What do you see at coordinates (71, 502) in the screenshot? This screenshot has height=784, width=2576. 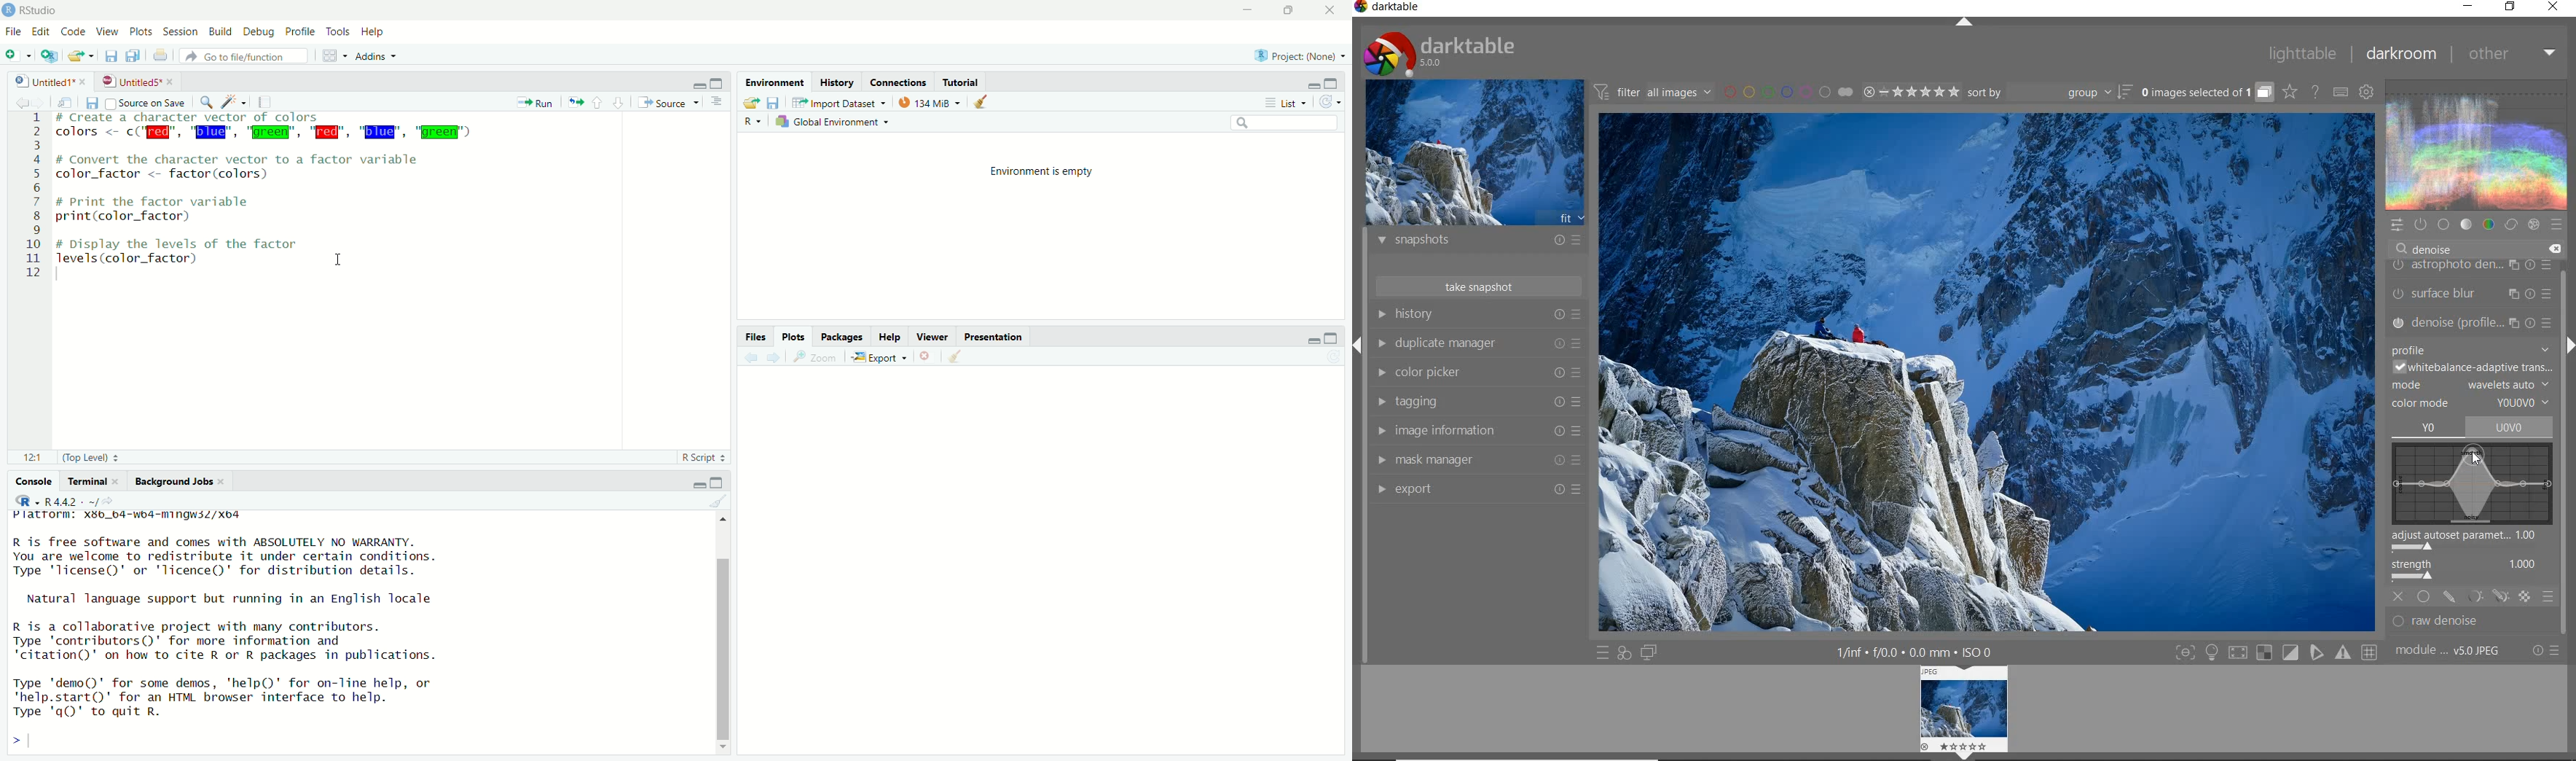 I see `R 4.4.2 . ~/` at bounding box center [71, 502].